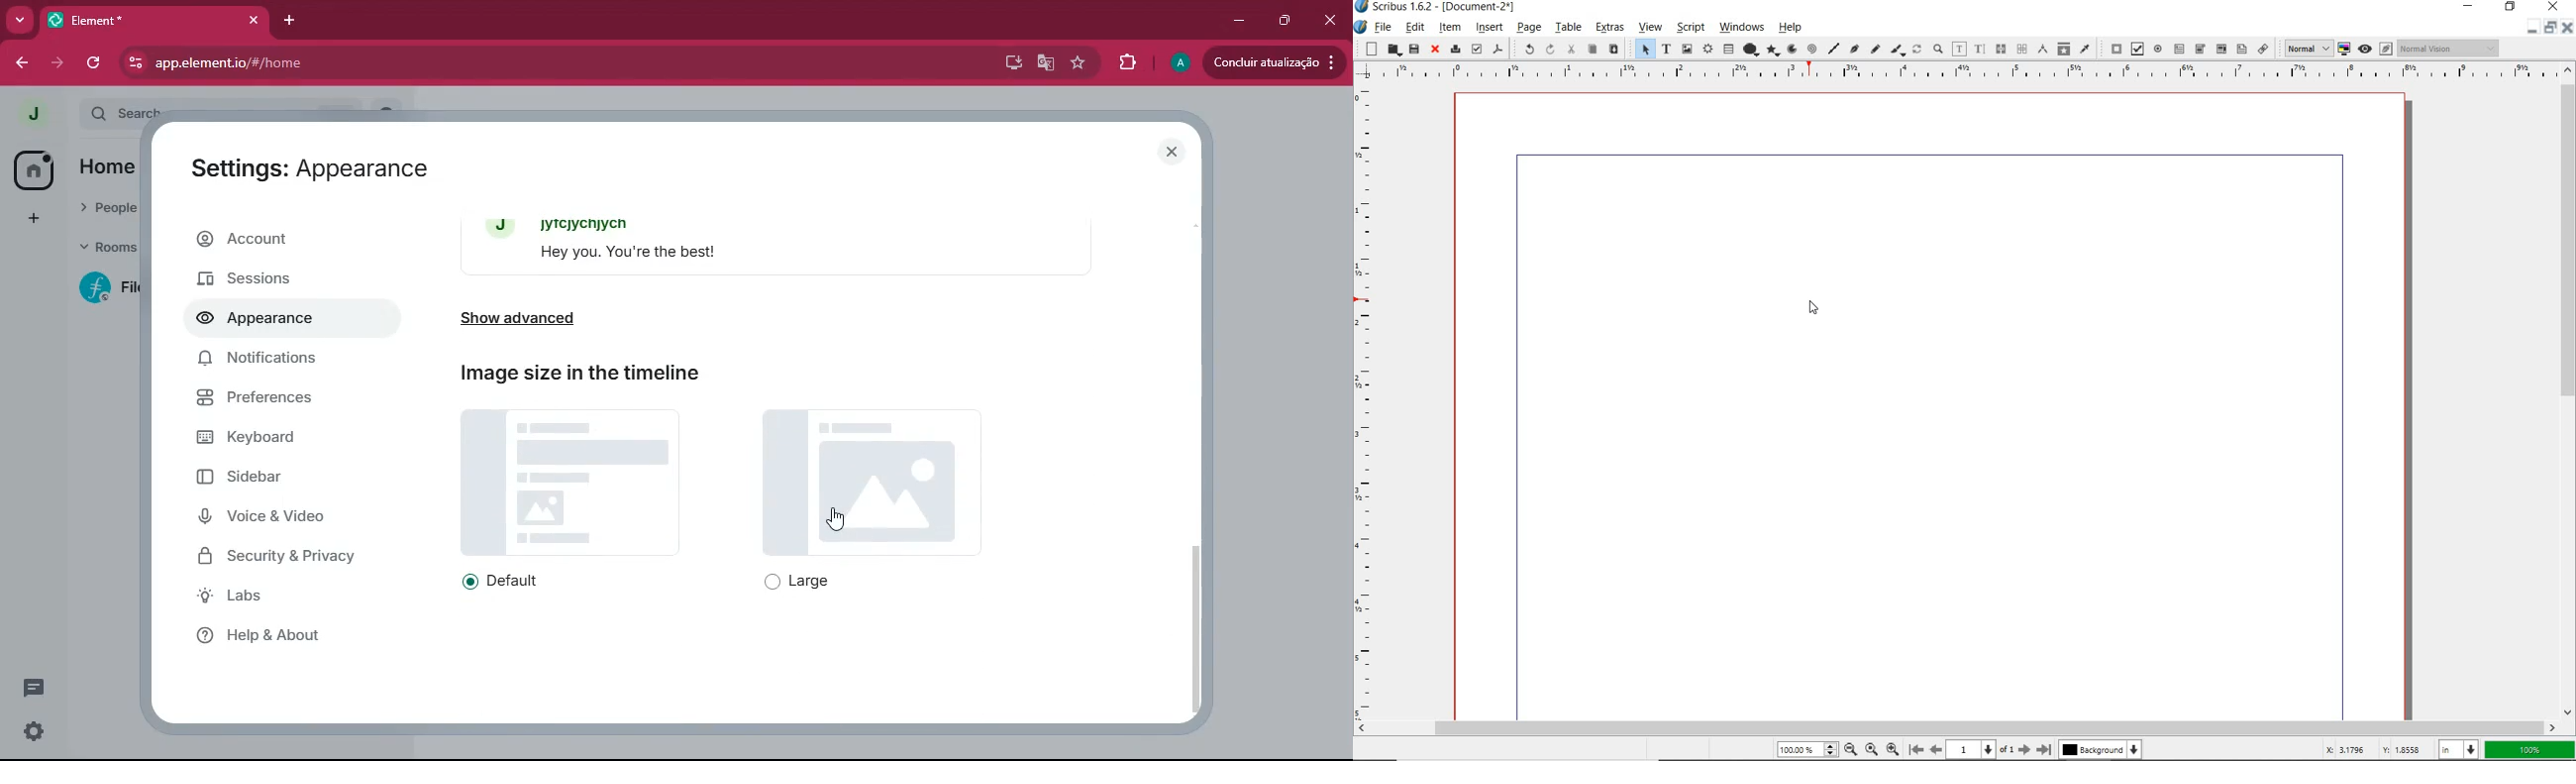 This screenshot has height=784, width=2576. Describe the element at coordinates (311, 172) in the screenshot. I see `Settings: Appearance` at that location.